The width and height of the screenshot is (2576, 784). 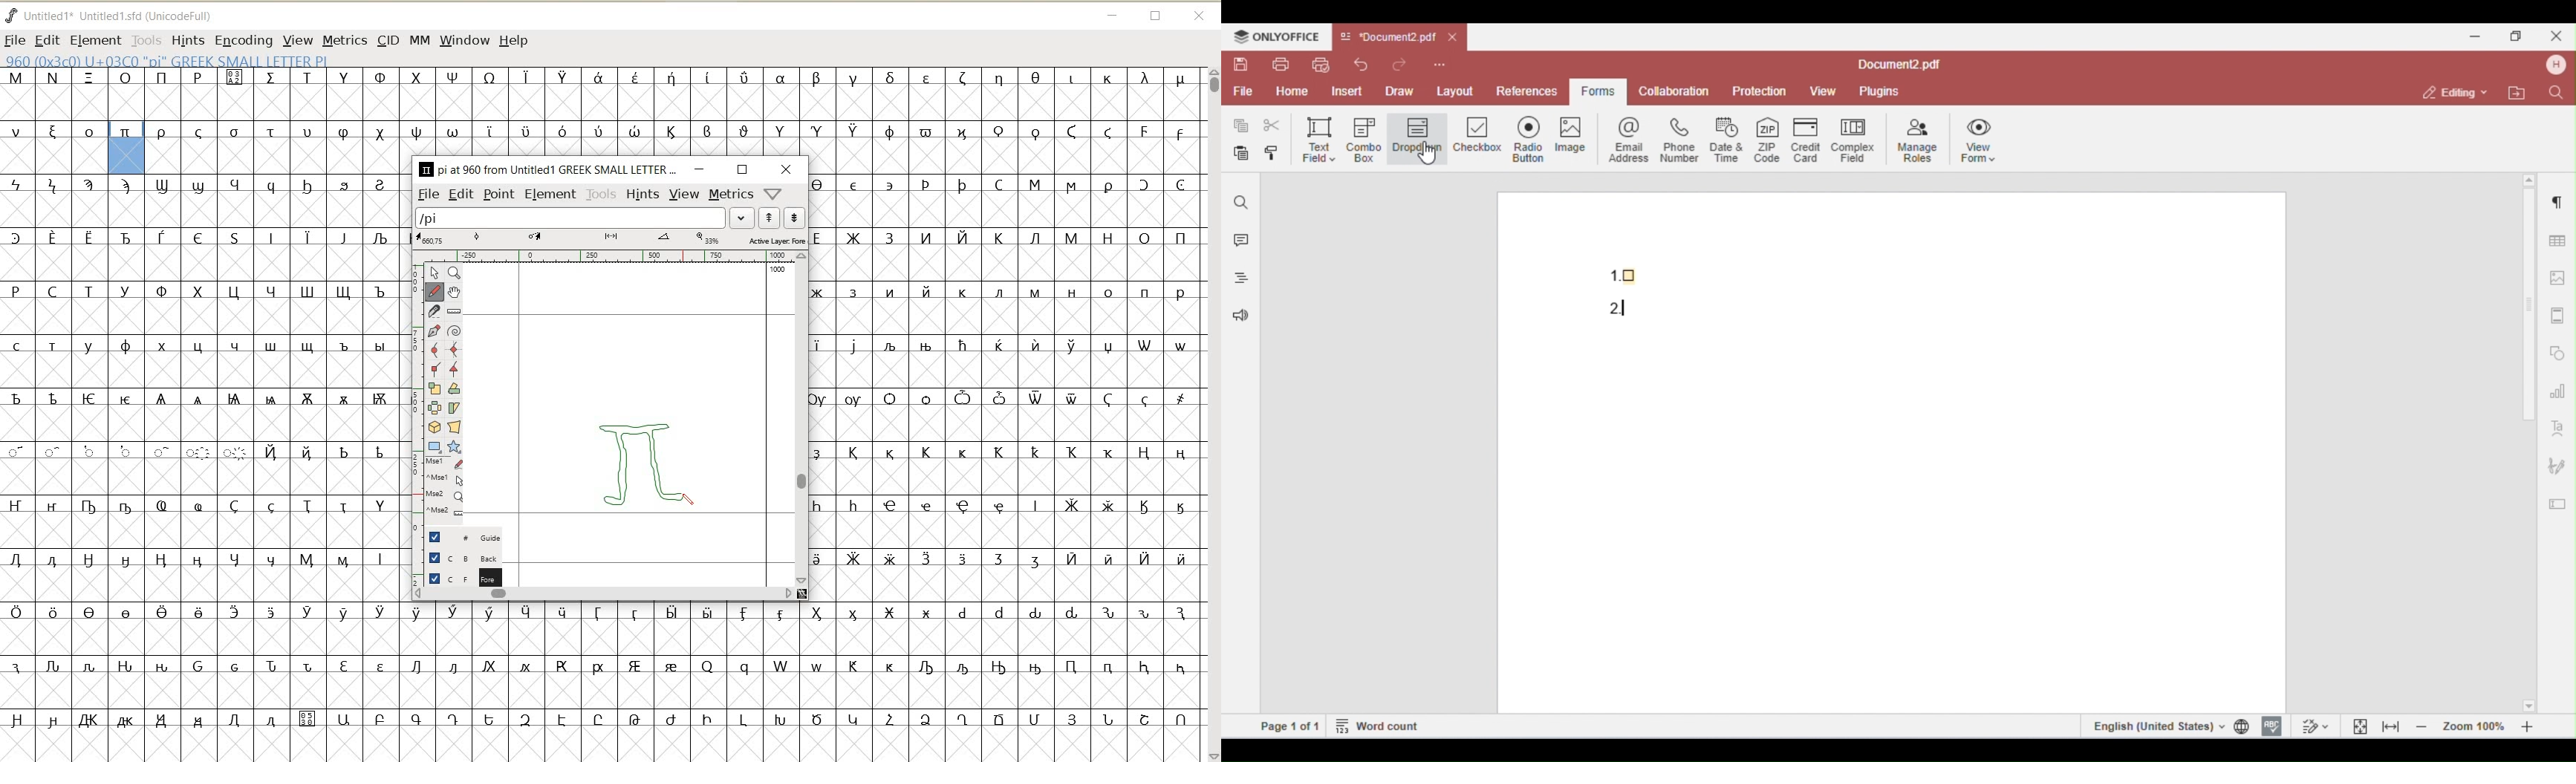 I want to click on METRICS, so click(x=345, y=39).